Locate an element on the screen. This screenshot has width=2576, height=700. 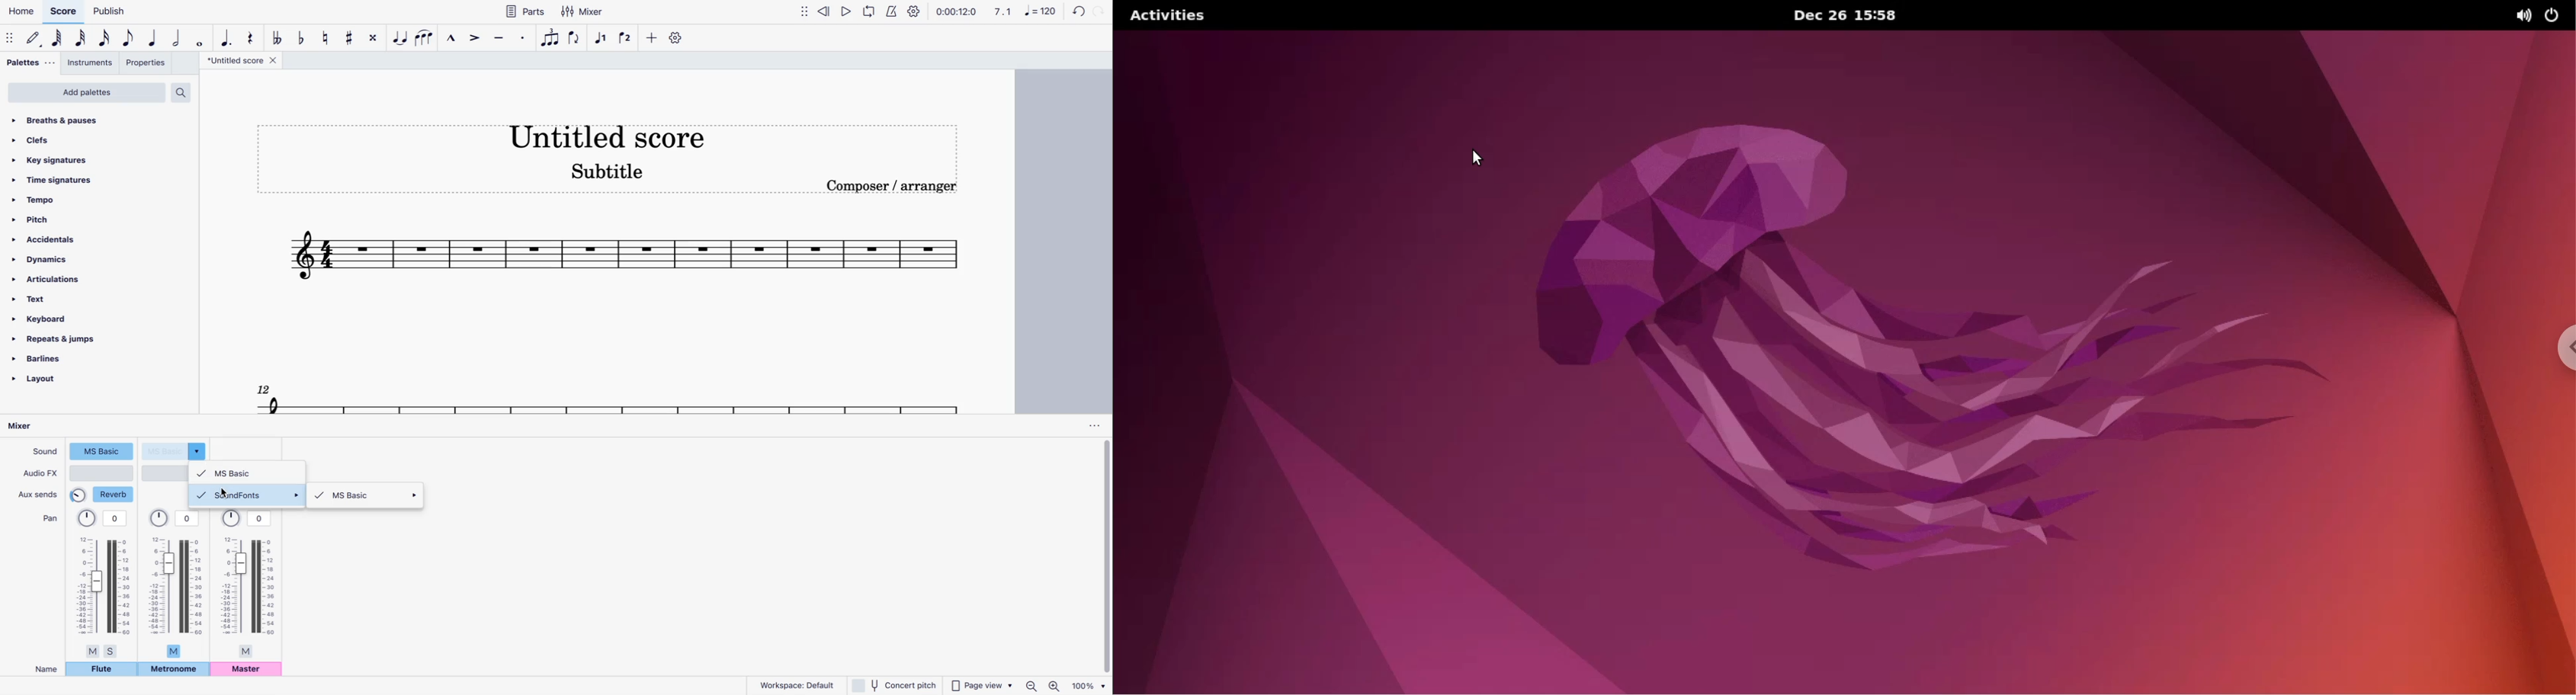
score subtitle is located at coordinates (614, 171).